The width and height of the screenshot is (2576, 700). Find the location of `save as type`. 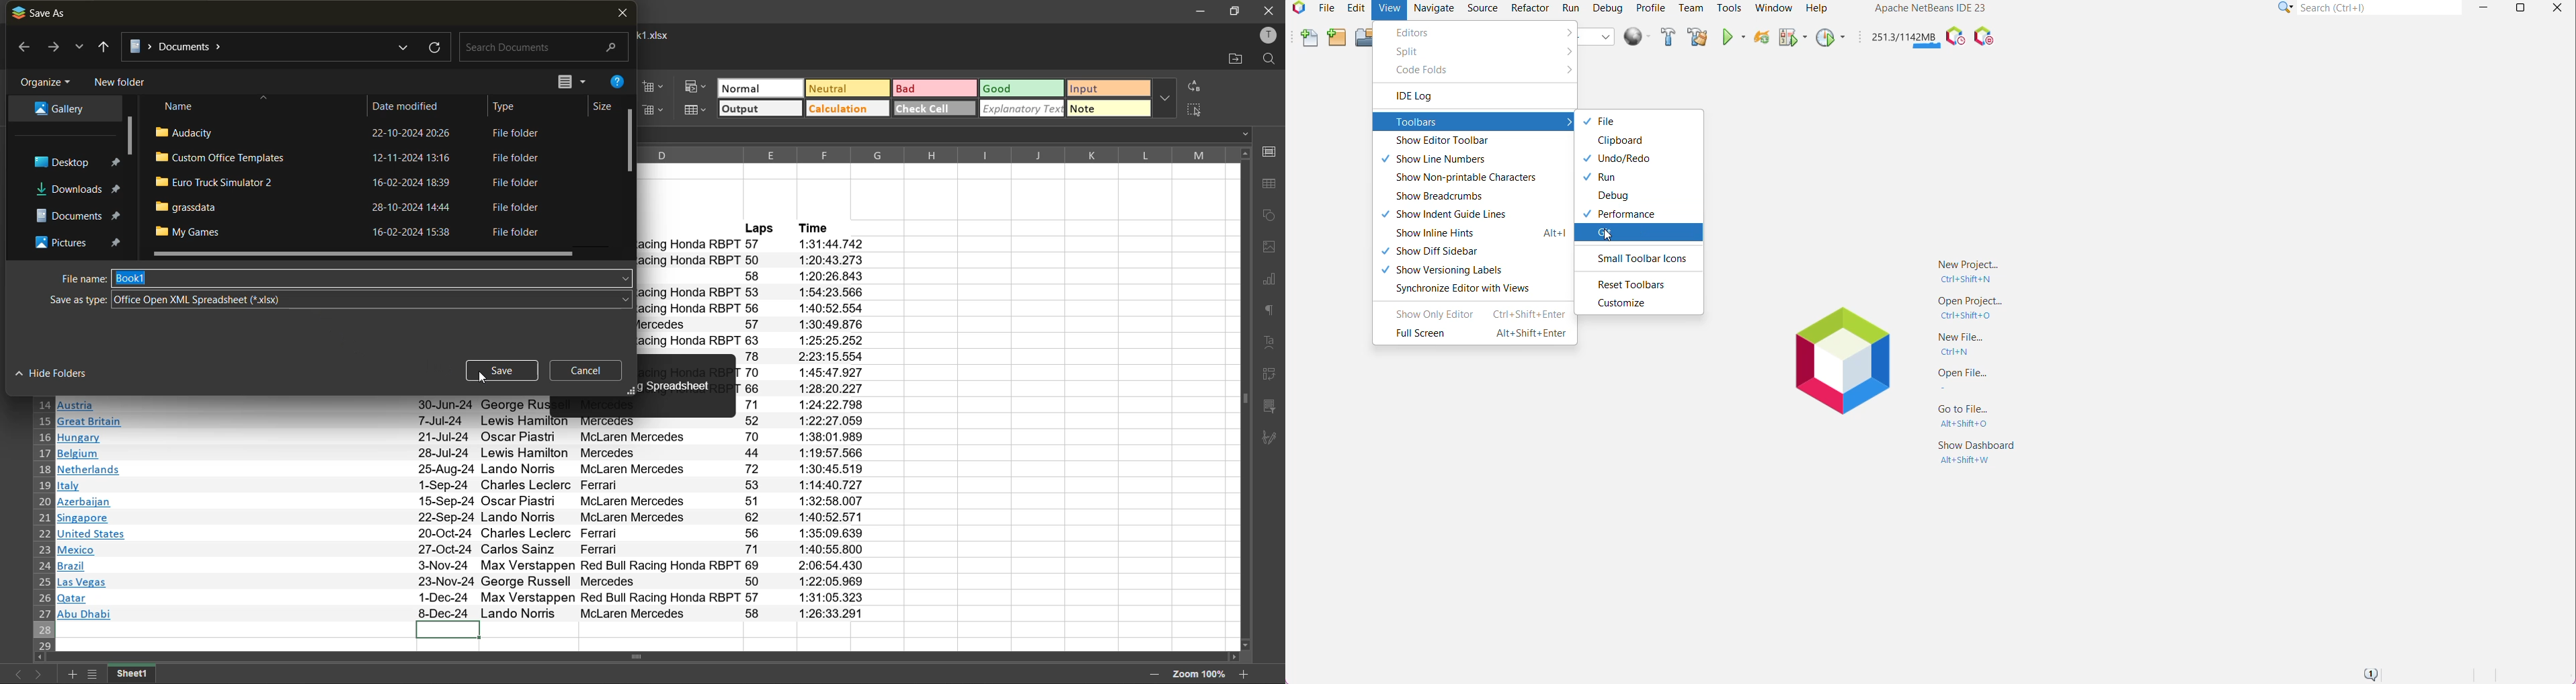

save as type is located at coordinates (66, 300).